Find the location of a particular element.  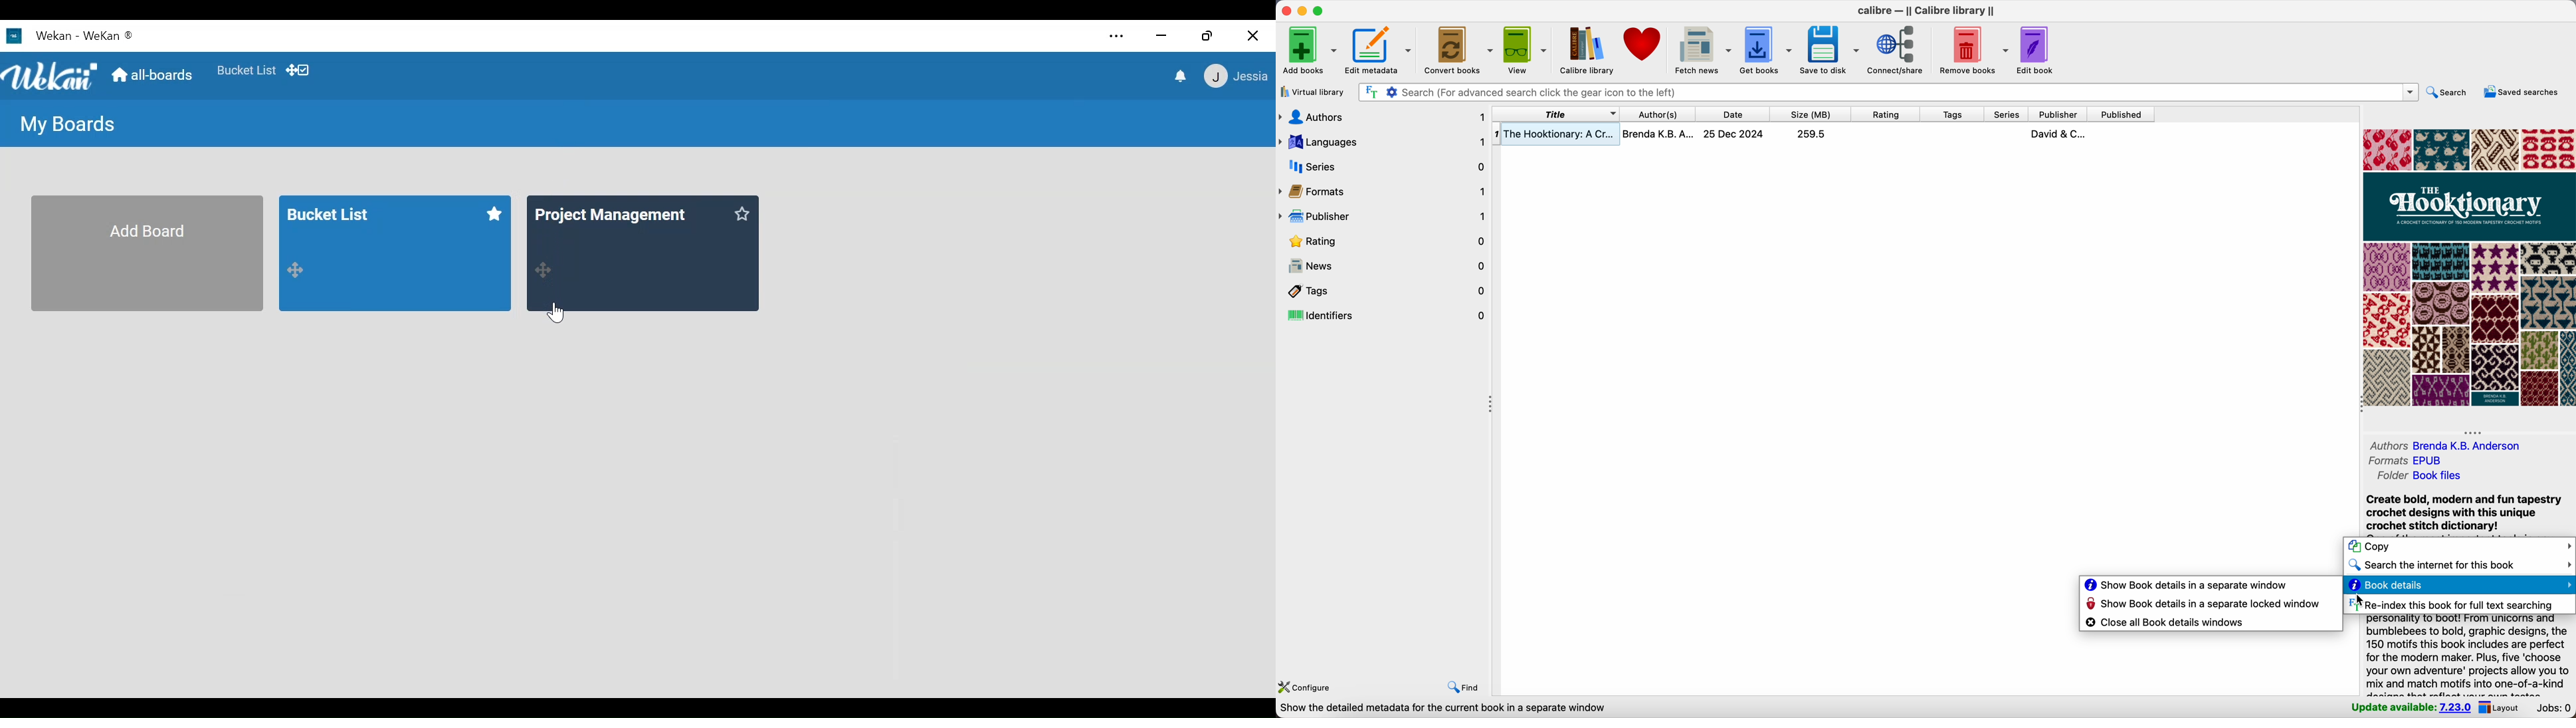

book cover preview is located at coordinates (2468, 268).